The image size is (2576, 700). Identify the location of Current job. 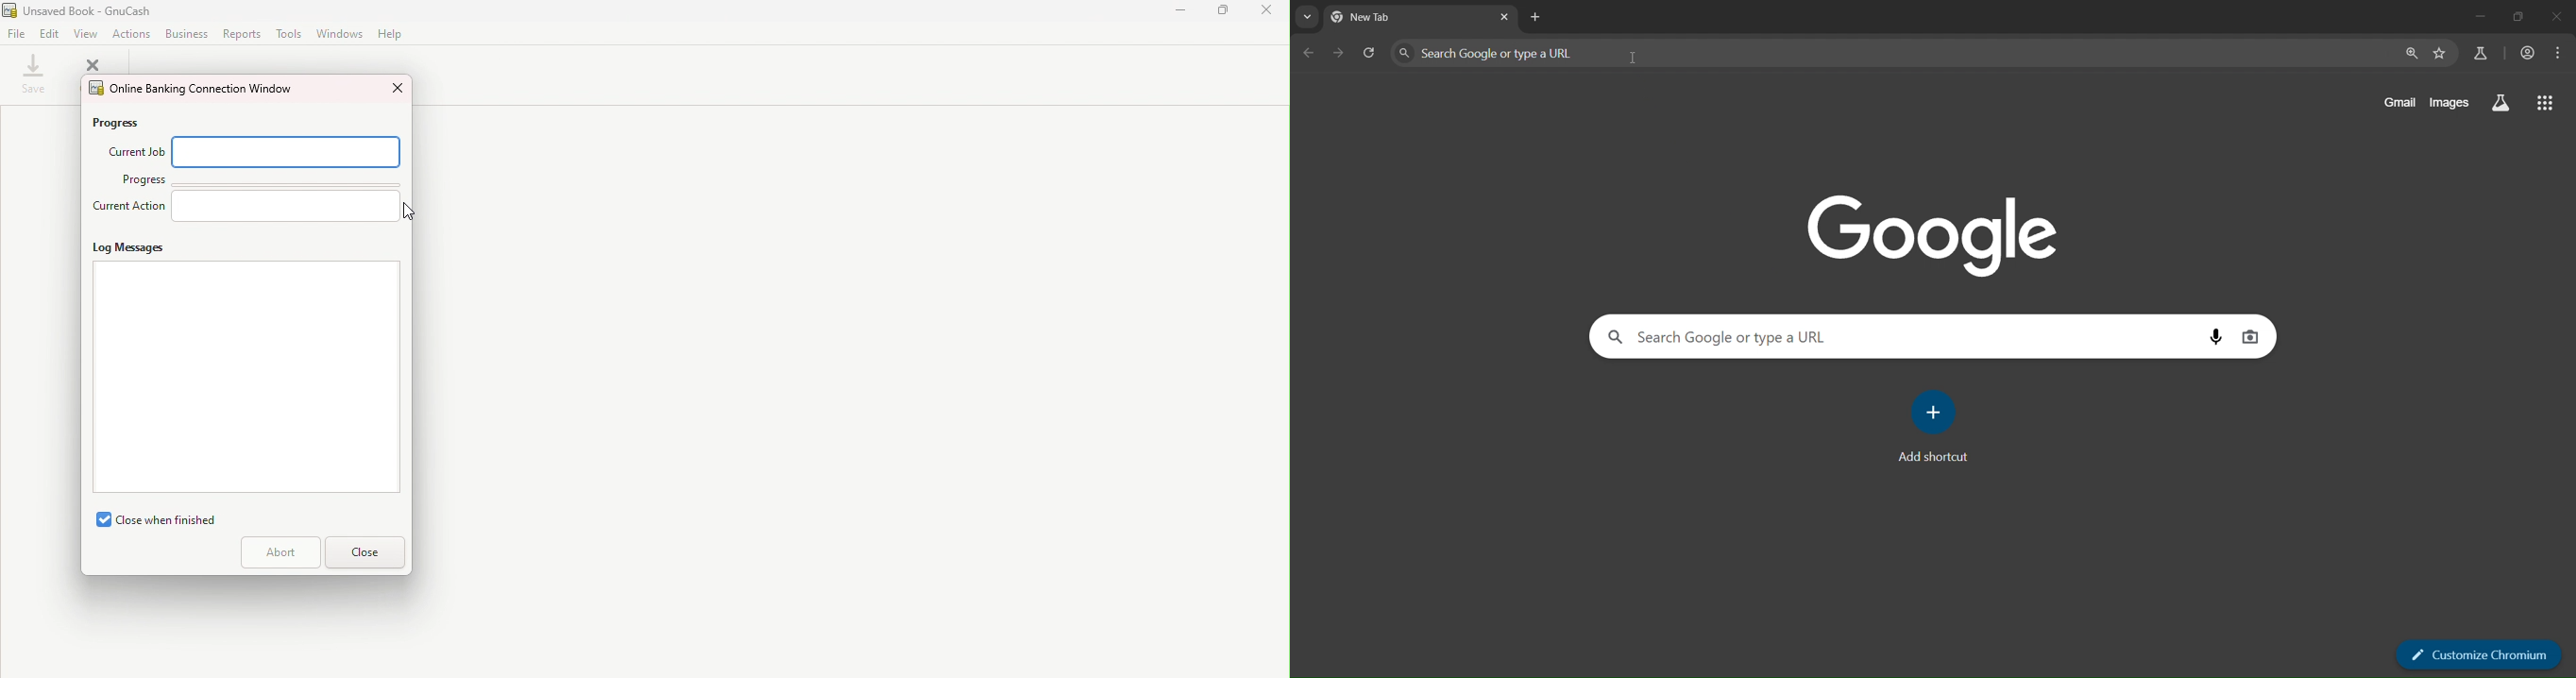
(135, 150).